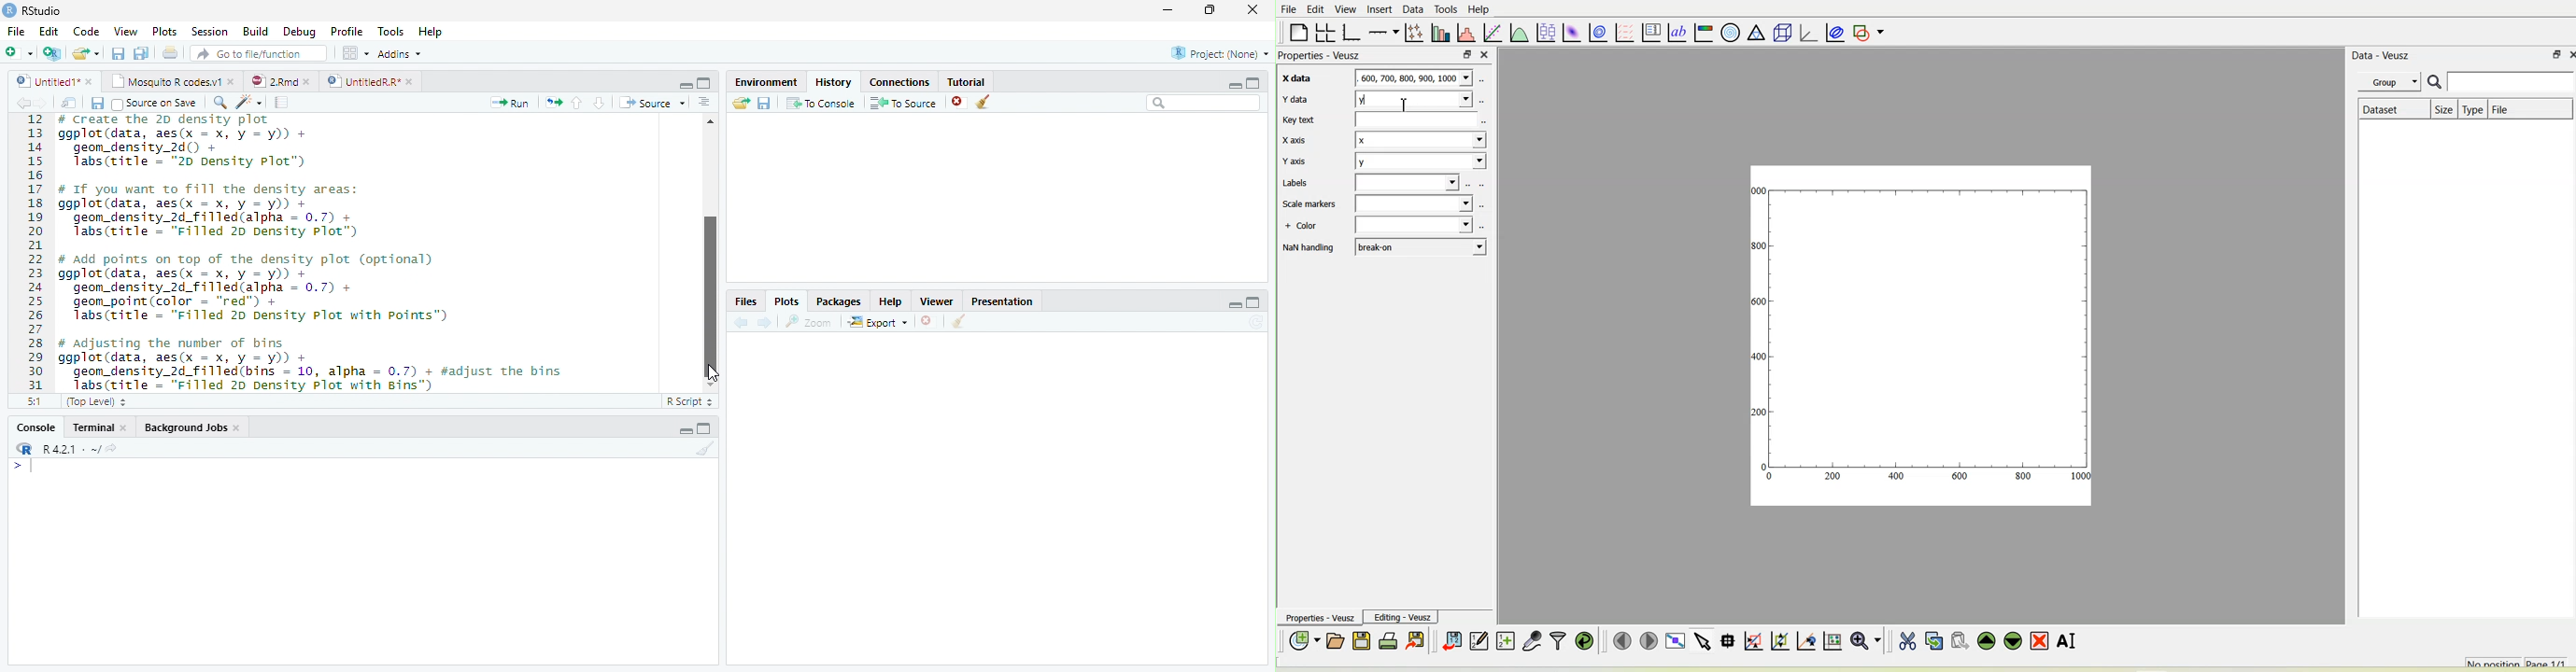  I want to click on save, so click(97, 104).